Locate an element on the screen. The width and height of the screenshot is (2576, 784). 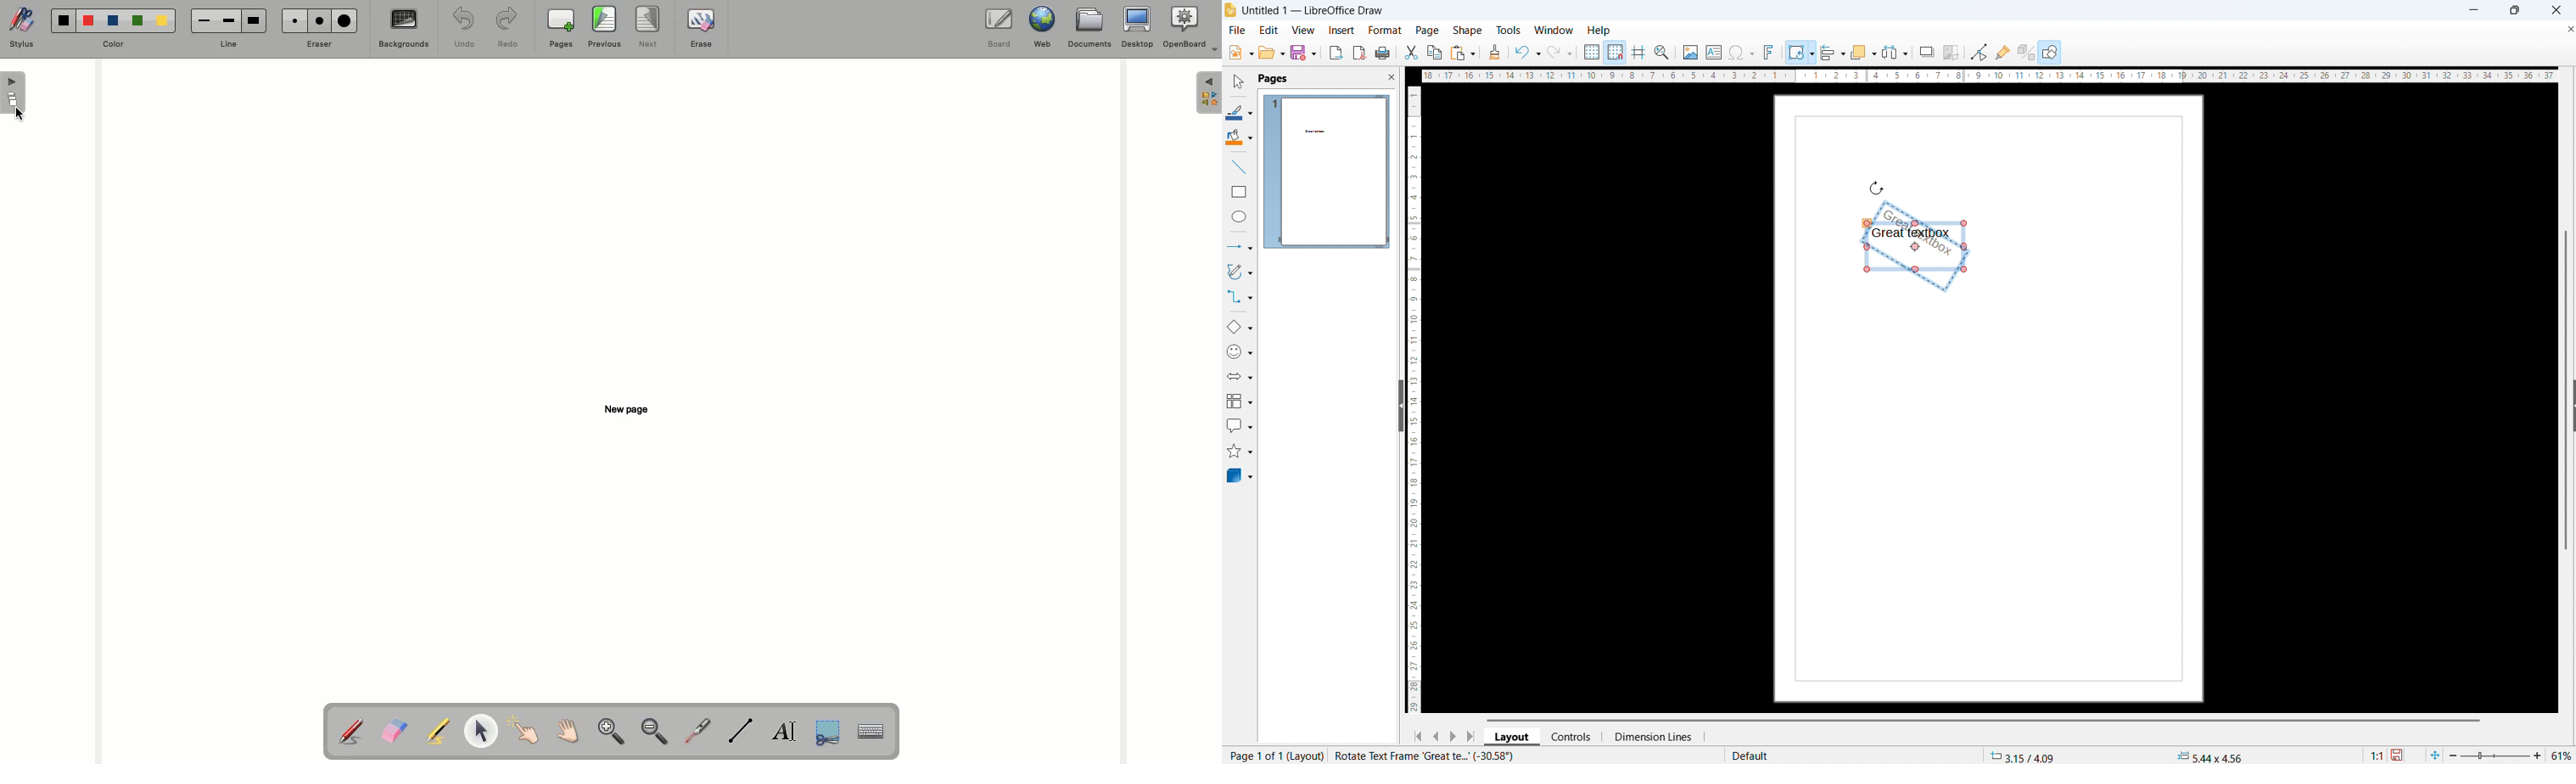
Maximise  is located at coordinates (2514, 11).